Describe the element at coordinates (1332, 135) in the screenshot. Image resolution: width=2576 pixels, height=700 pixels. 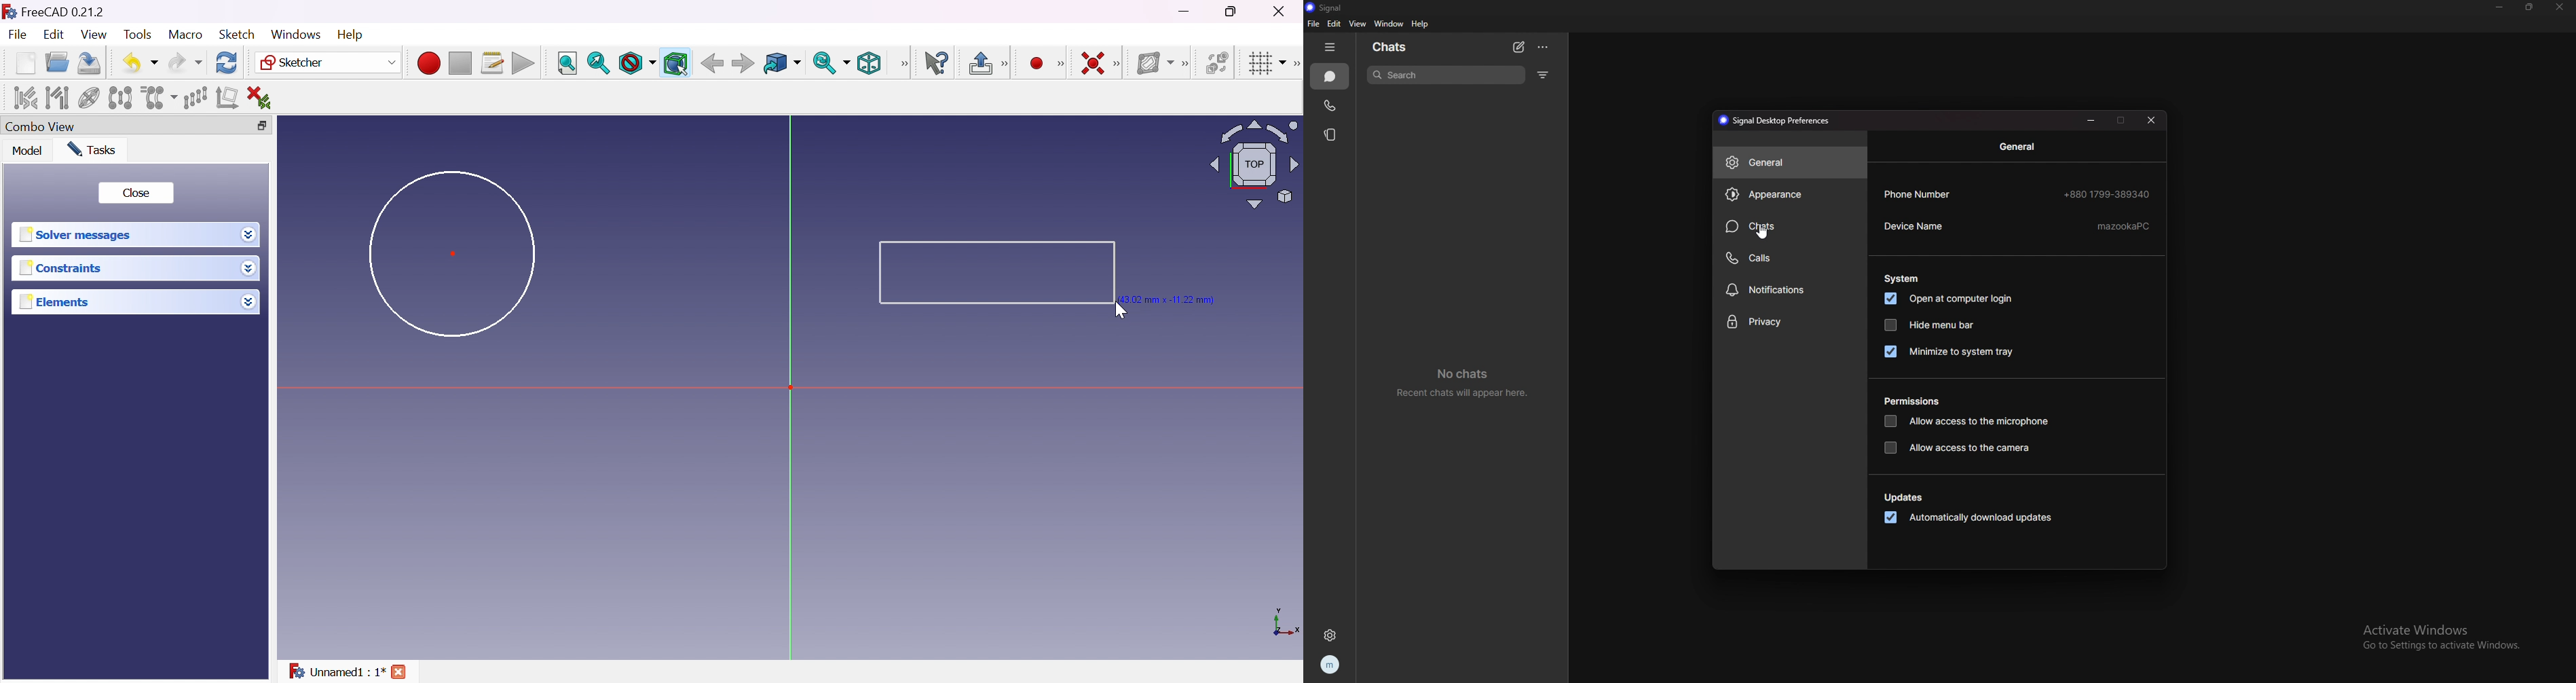
I see `stories` at that location.